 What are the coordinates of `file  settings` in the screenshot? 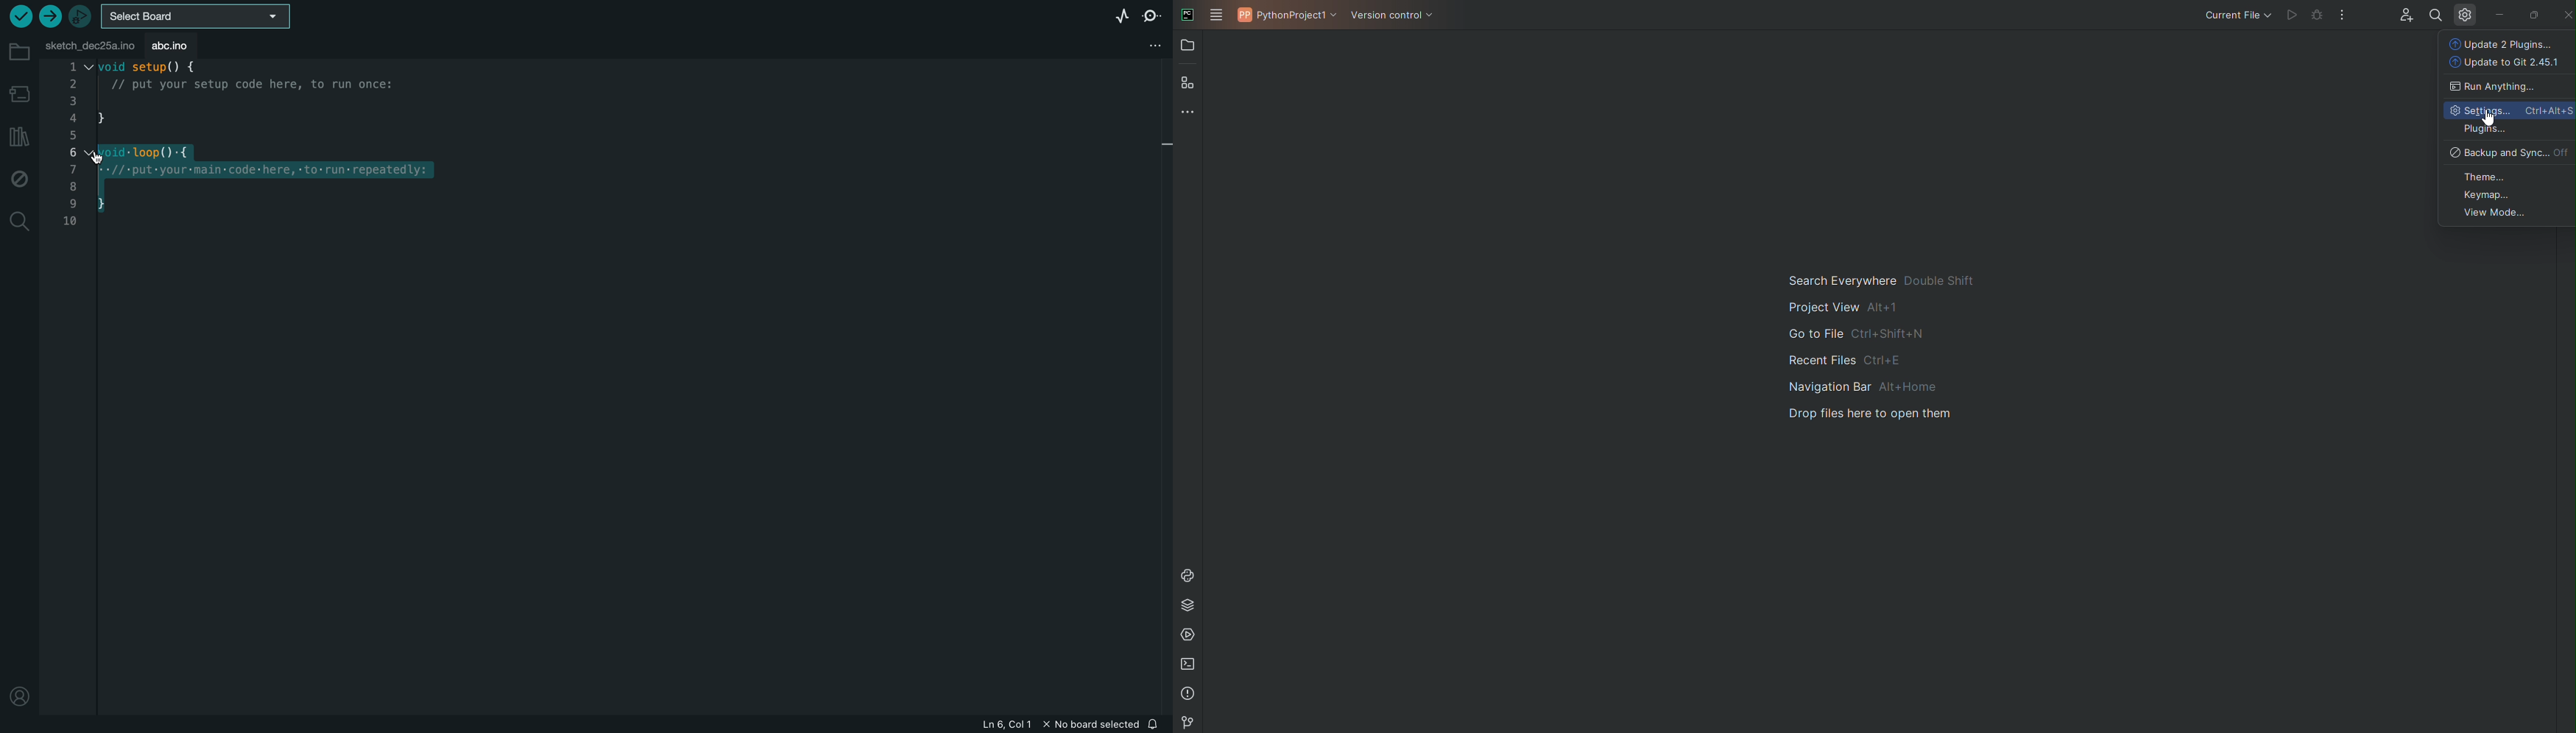 It's located at (1146, 46).